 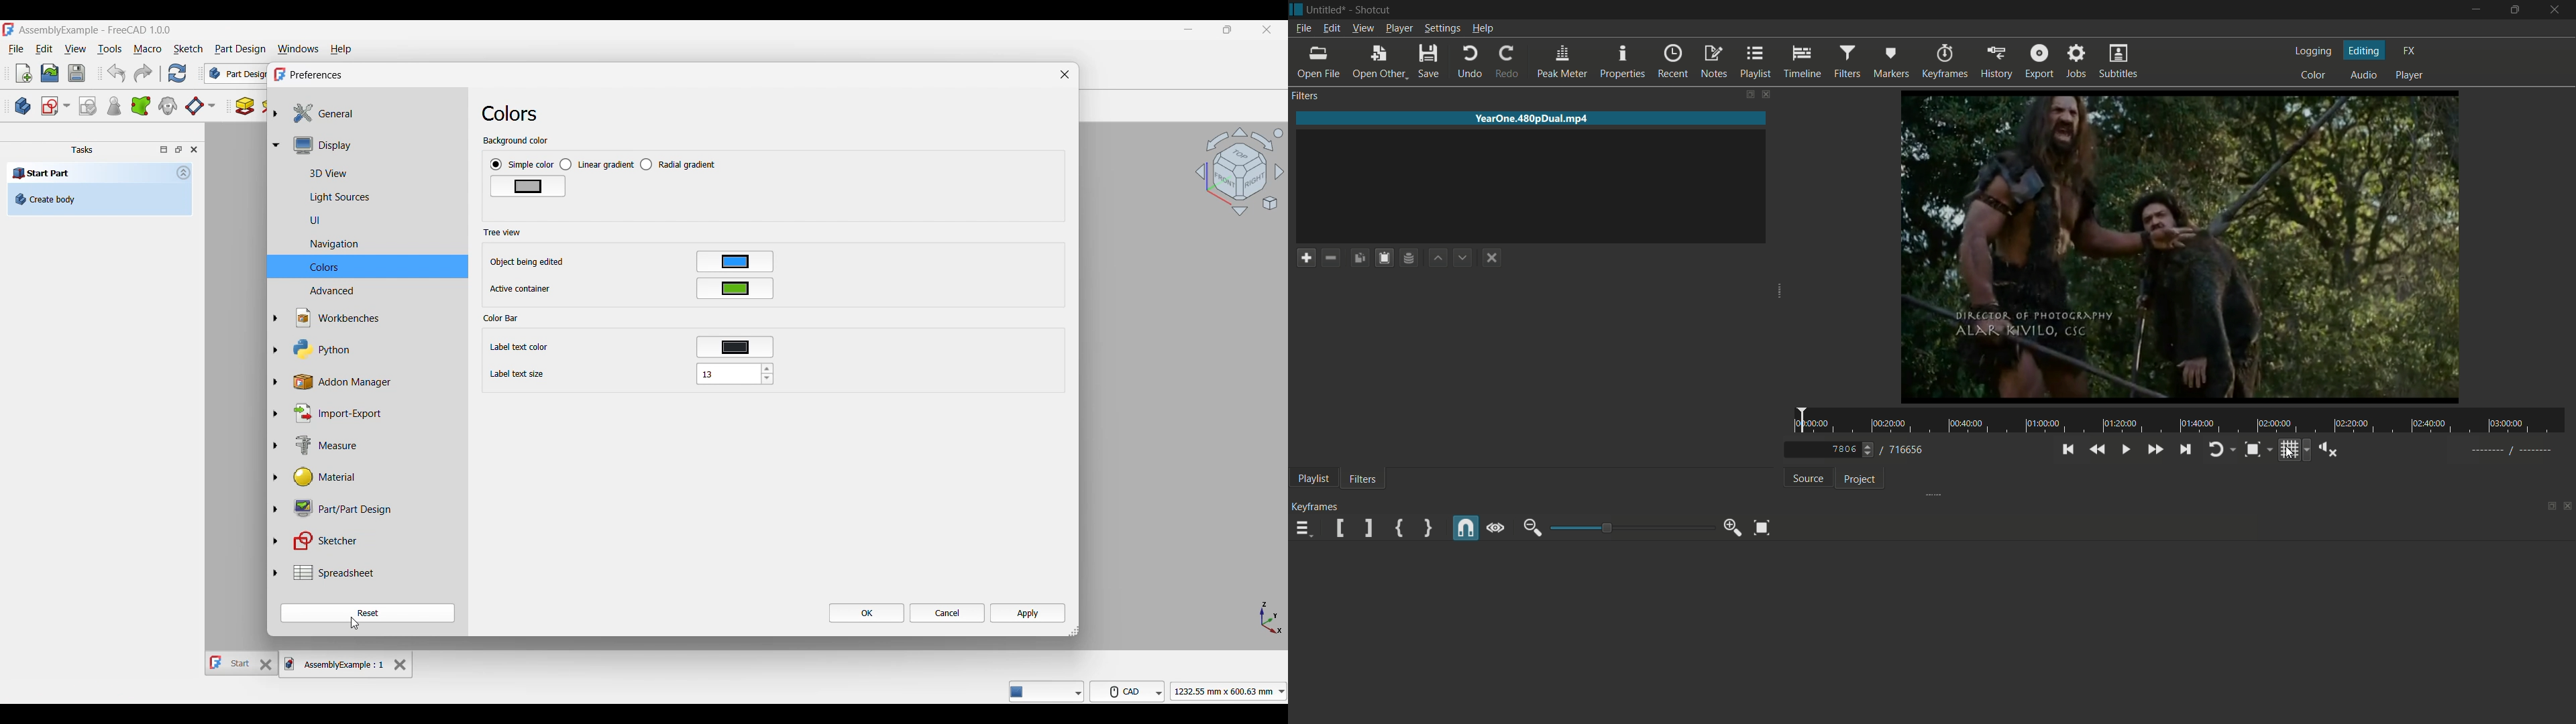 I want to click on Import-Export, so click(x=331, y=414).